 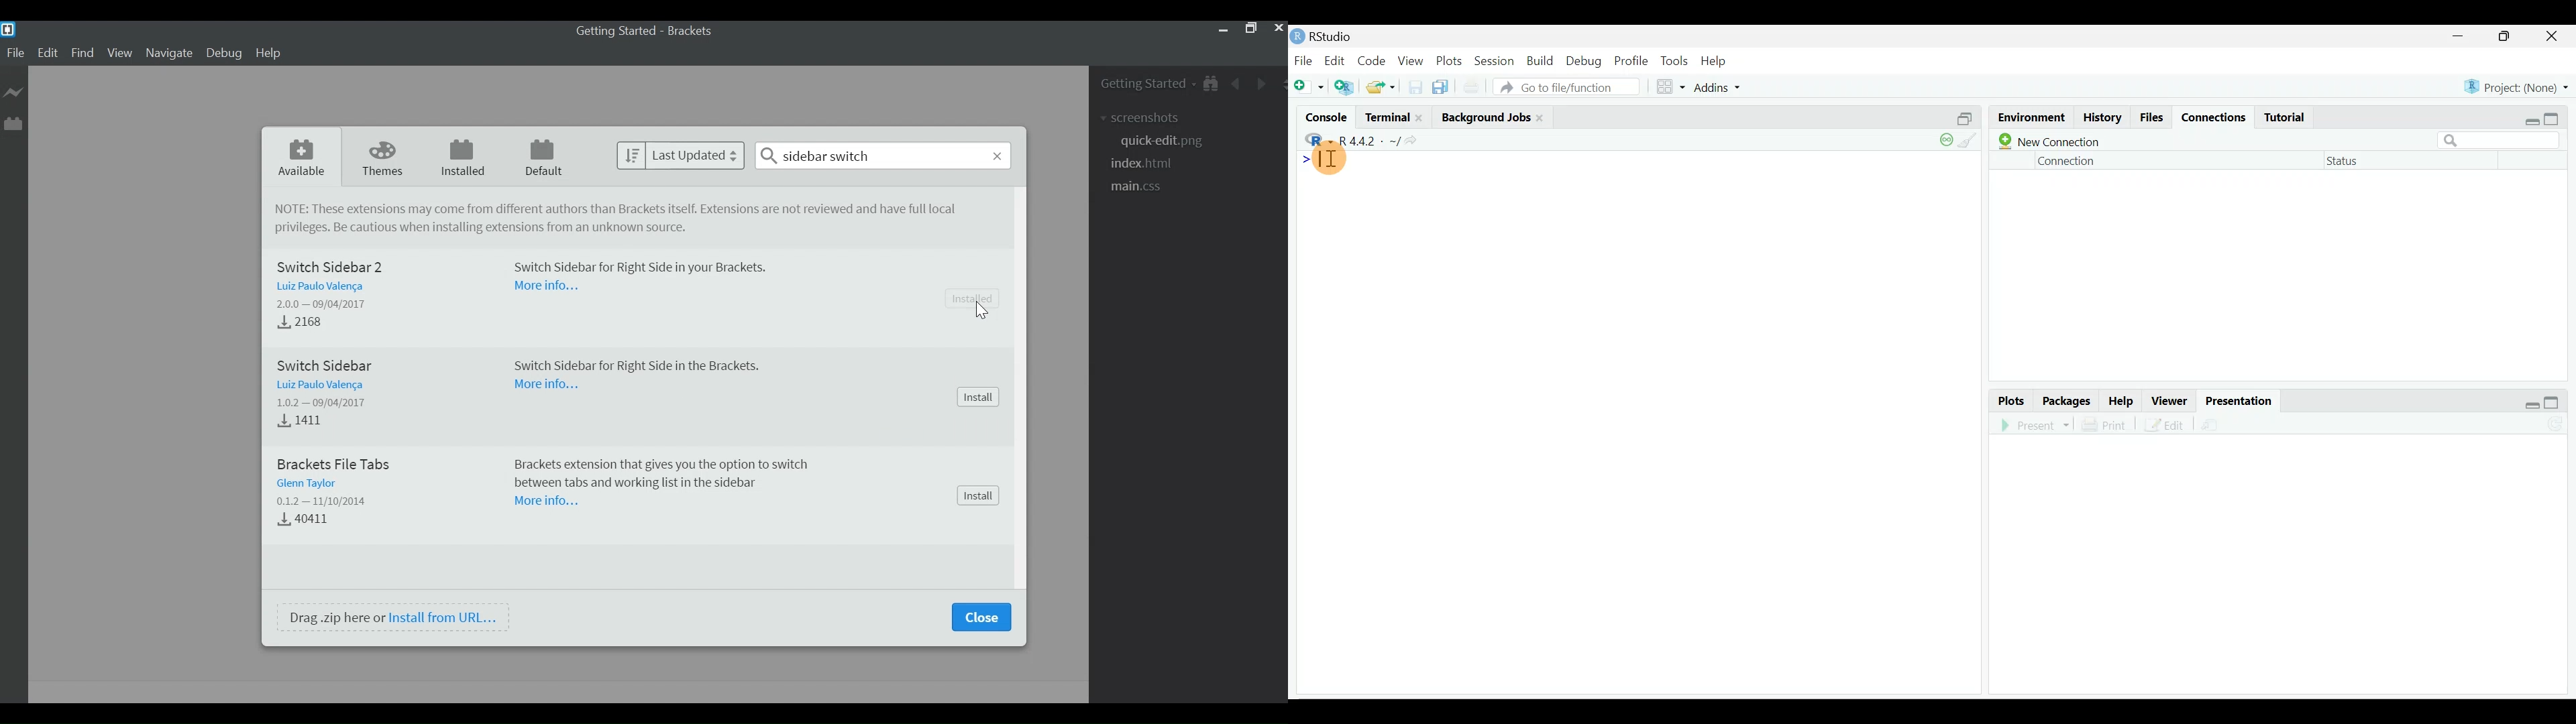 I want to click on screenshot, so click(x=1144, y=119).